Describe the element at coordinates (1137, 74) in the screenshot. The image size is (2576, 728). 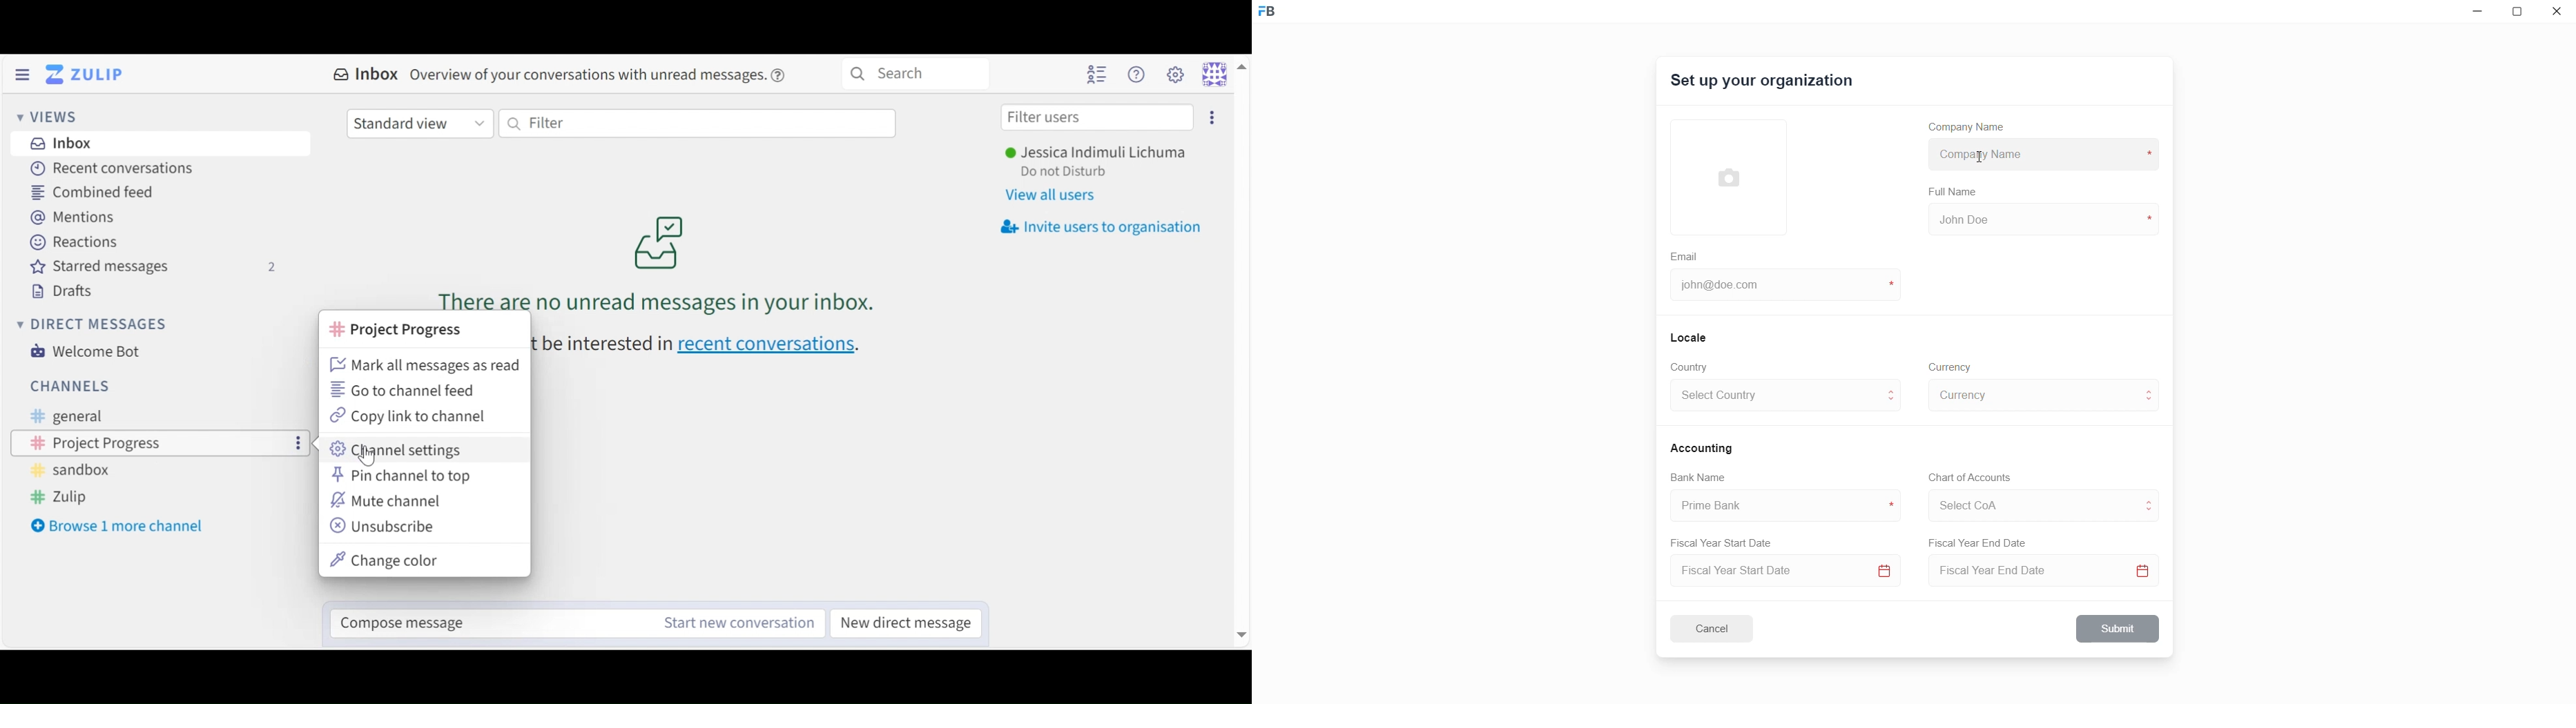
I see `Help menu` at that location.